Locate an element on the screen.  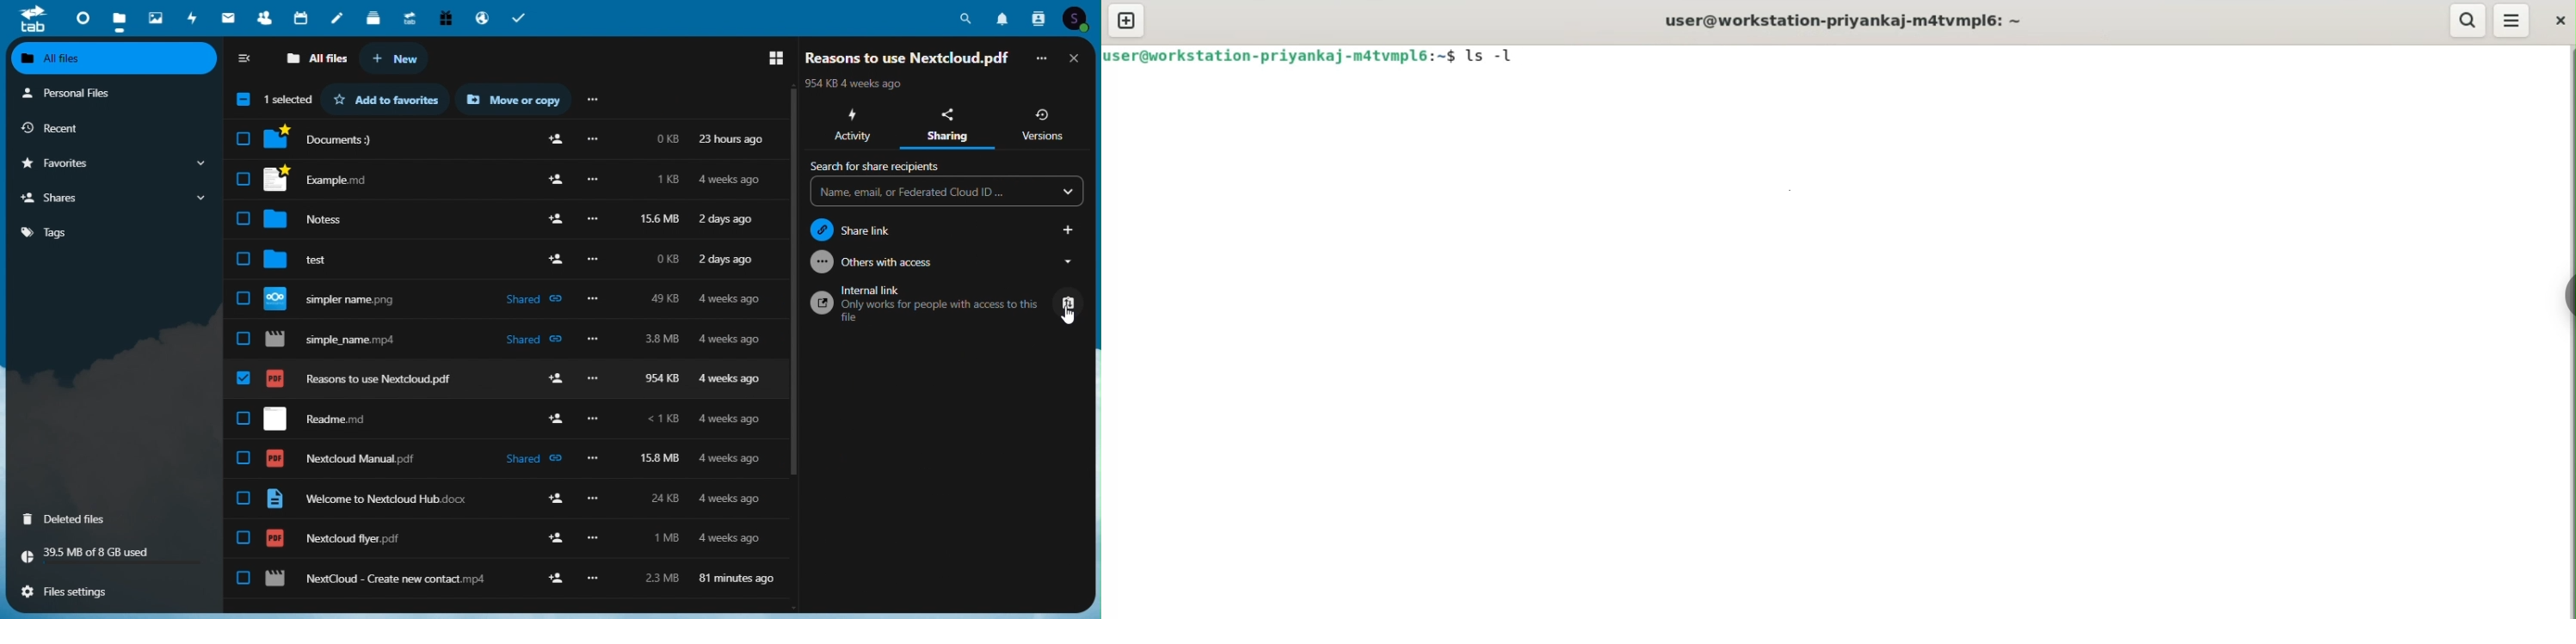
 add user is located at coordinates (557, 142).